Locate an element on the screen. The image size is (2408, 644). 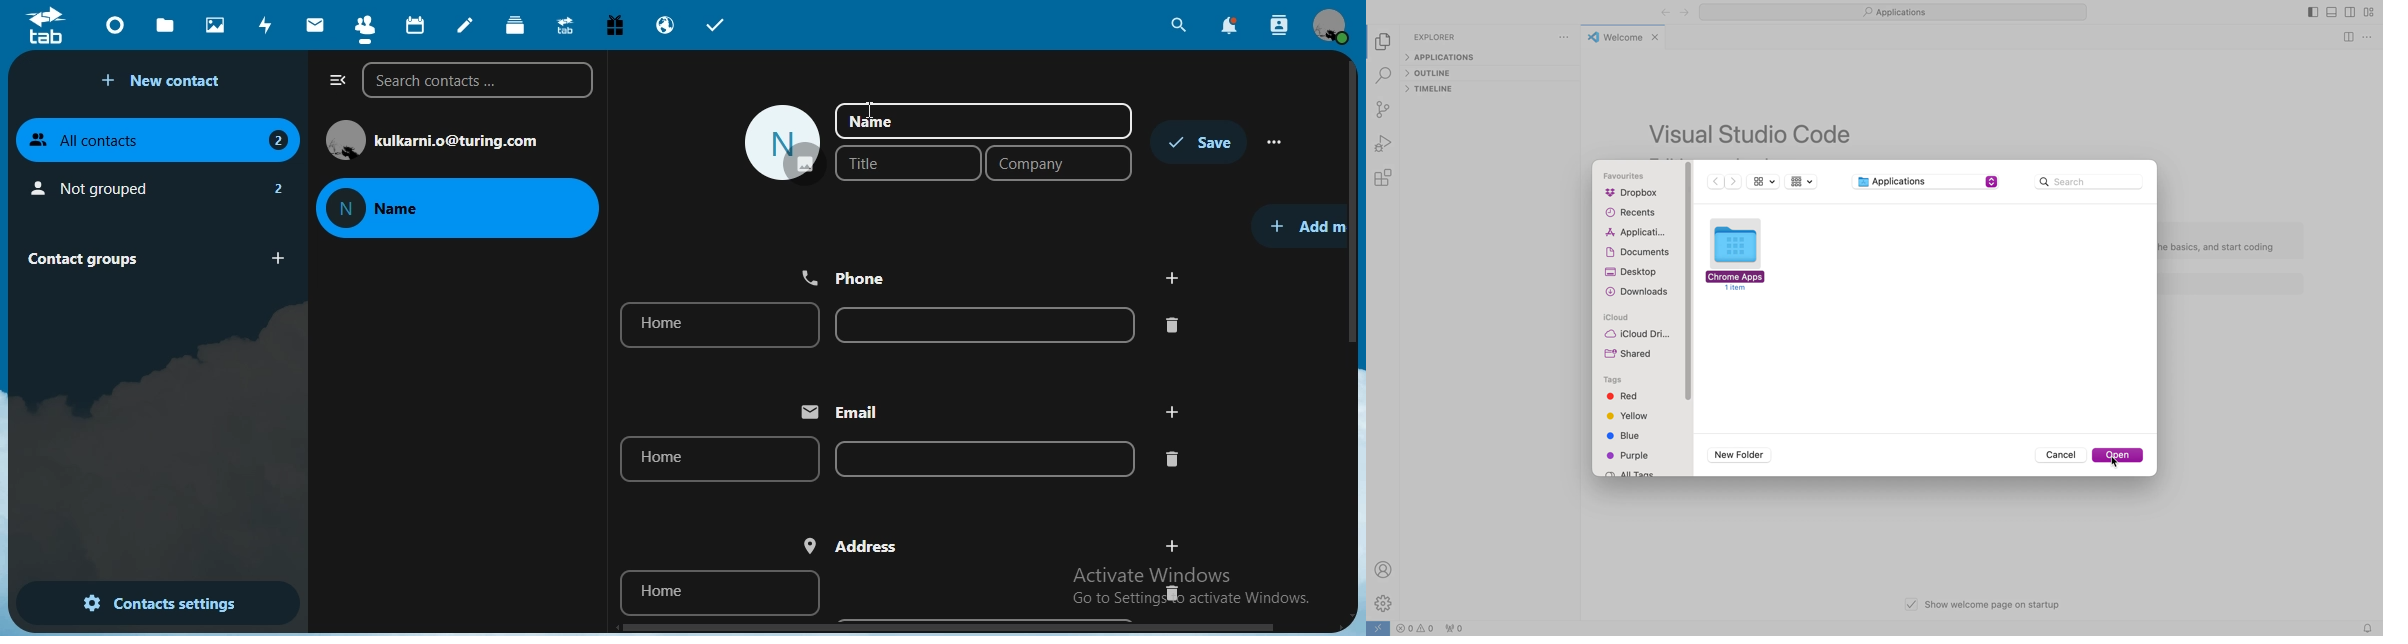
search contacts is located at coordinates (1280, 27).